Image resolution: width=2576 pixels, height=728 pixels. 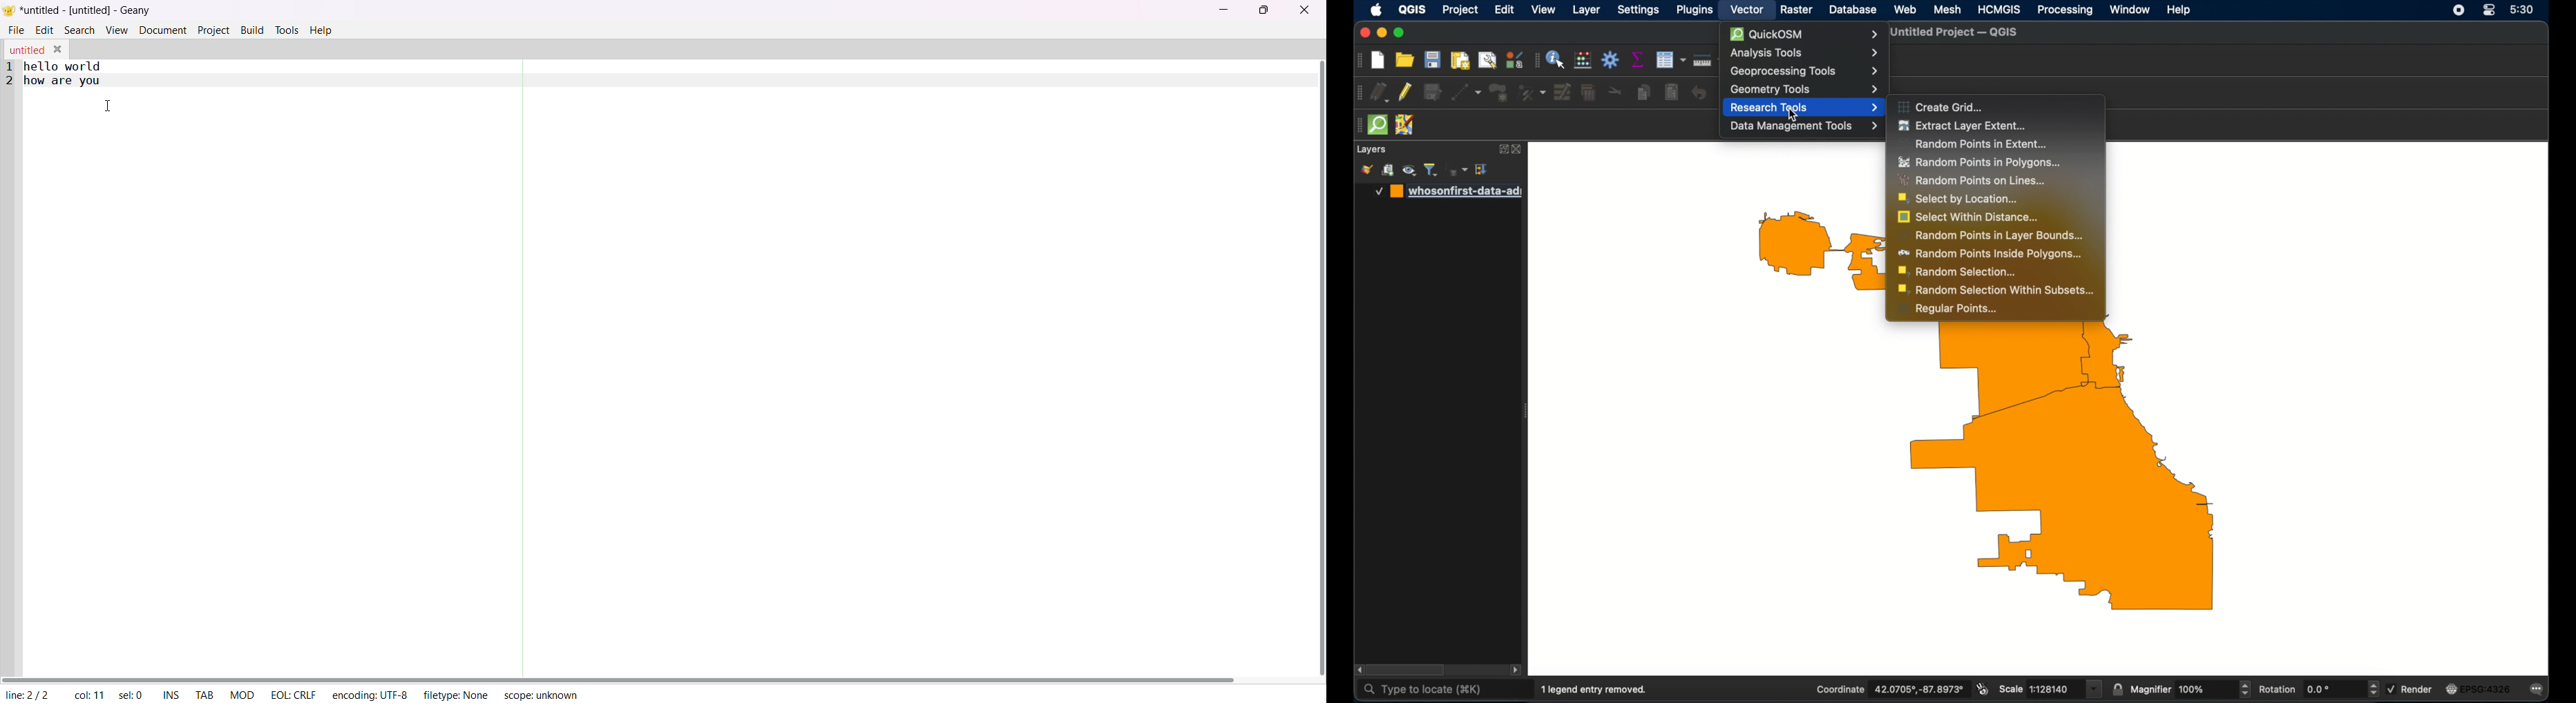 I want to click on coordinate, so click(x=1890, y=689).